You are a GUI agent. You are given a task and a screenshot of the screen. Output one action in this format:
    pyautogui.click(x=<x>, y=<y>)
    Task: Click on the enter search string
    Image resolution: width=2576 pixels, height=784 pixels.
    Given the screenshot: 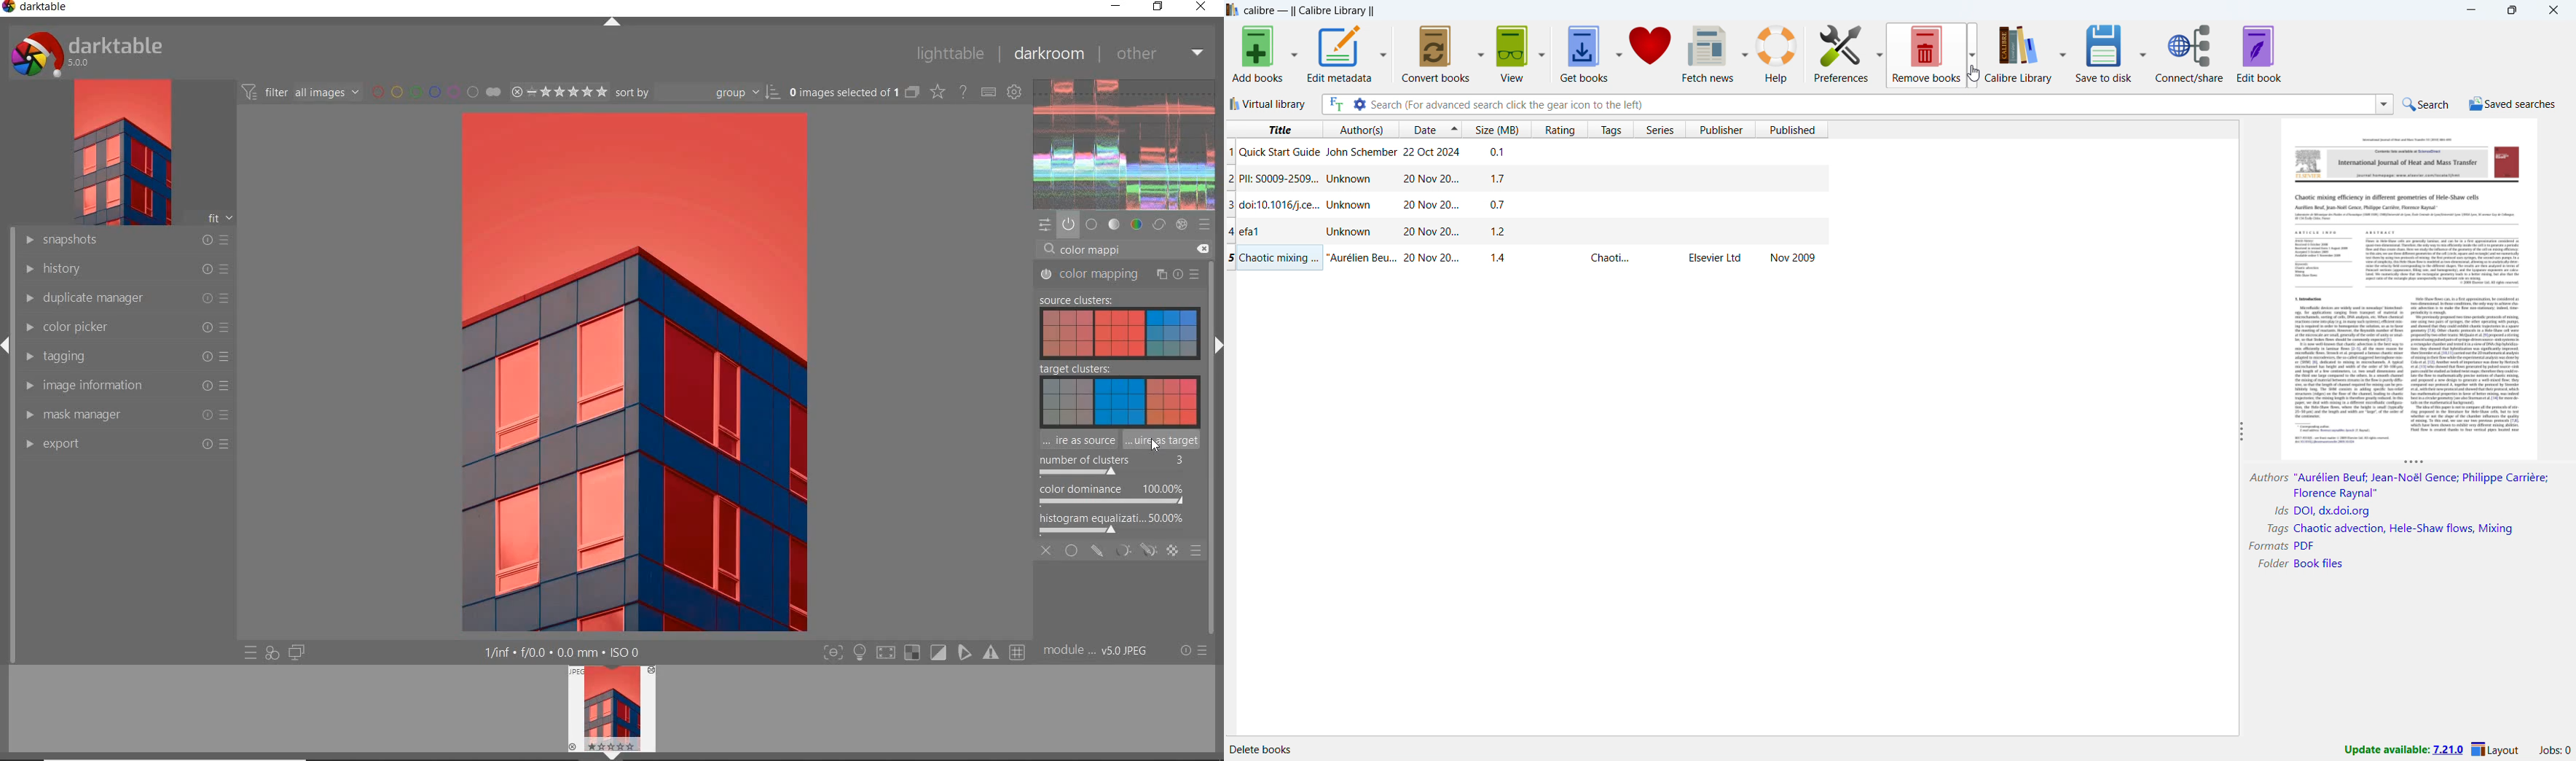 What is the action you would take?
    pyautogui.click(x=1872, y=104)
    